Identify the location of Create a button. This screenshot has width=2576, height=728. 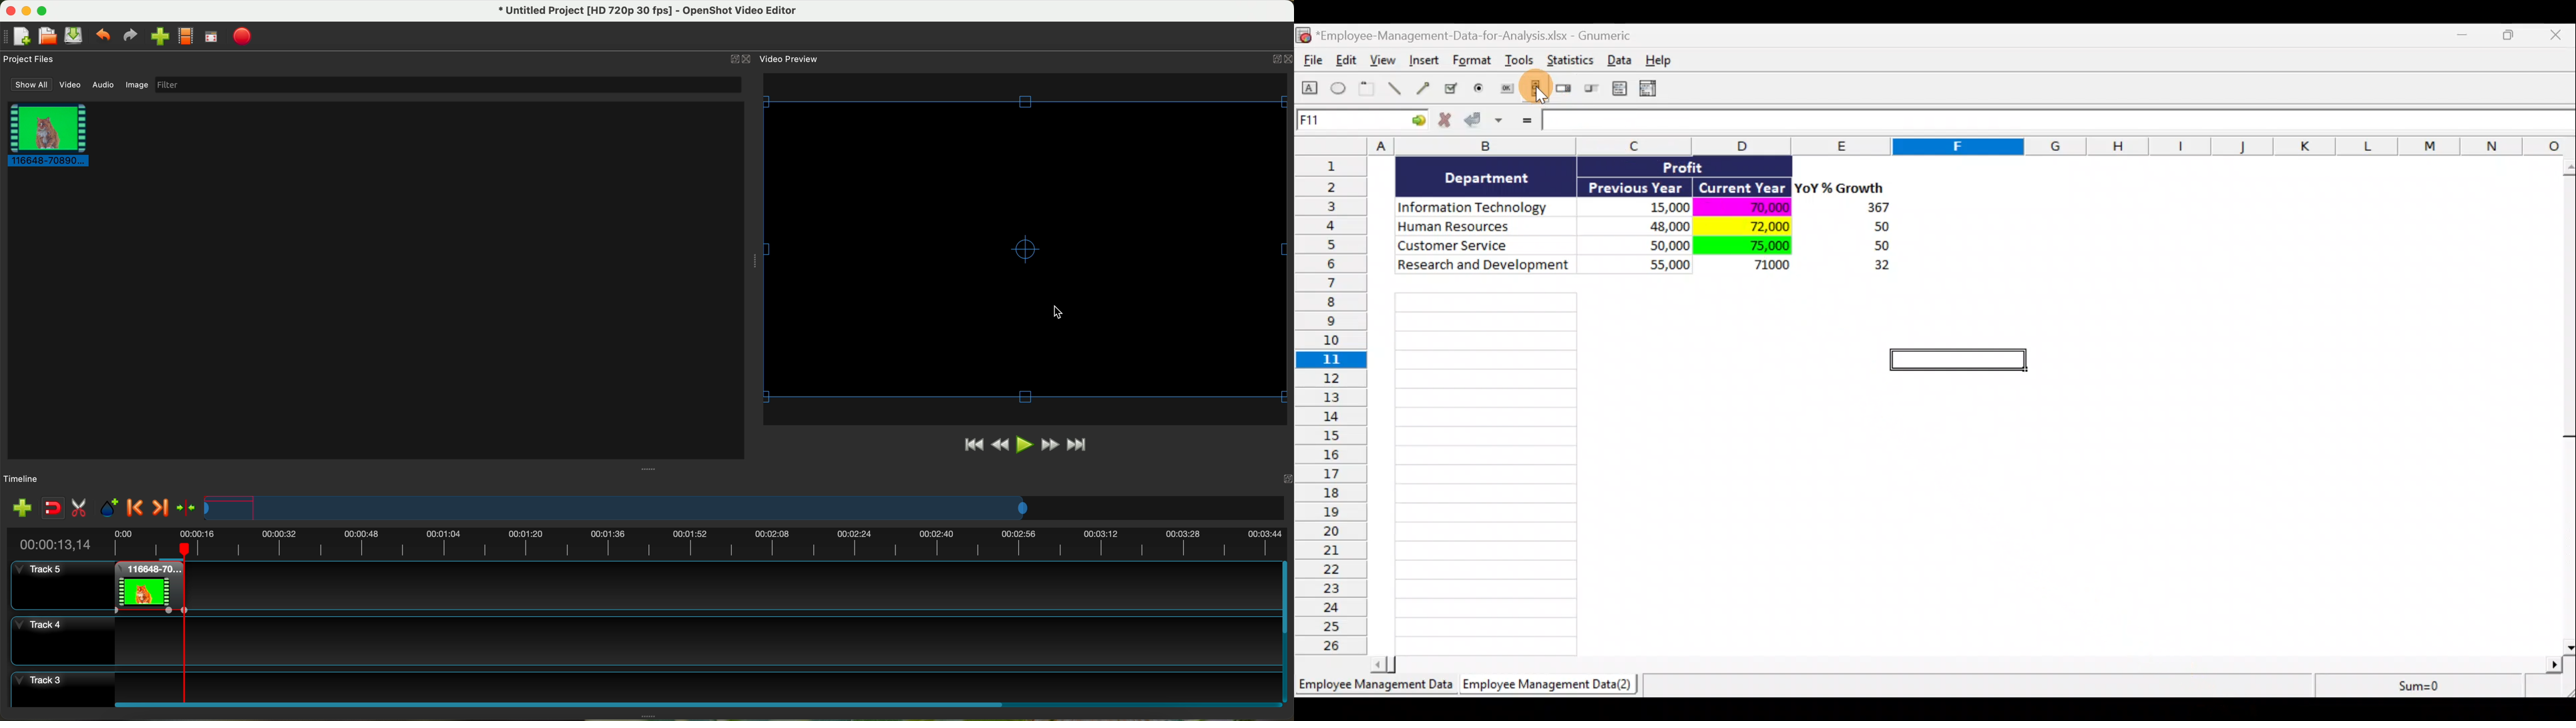
(1506, 91).